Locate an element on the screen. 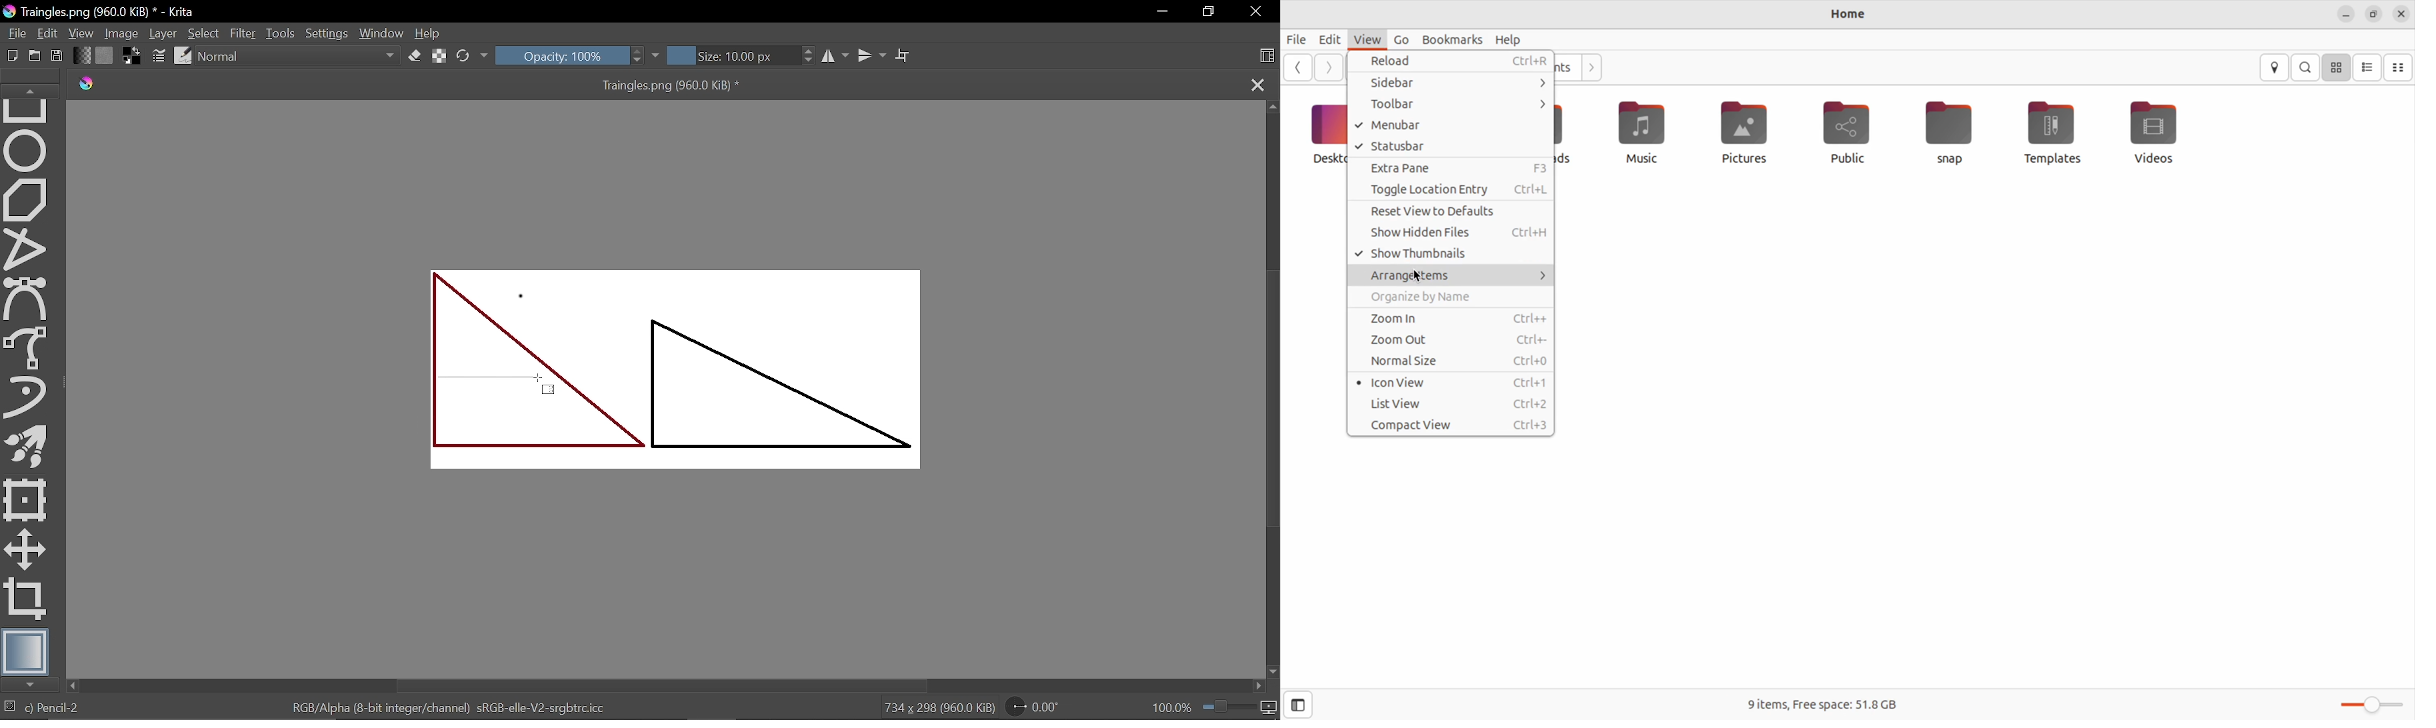  Reload original preset is located at coordinates (464, 57).